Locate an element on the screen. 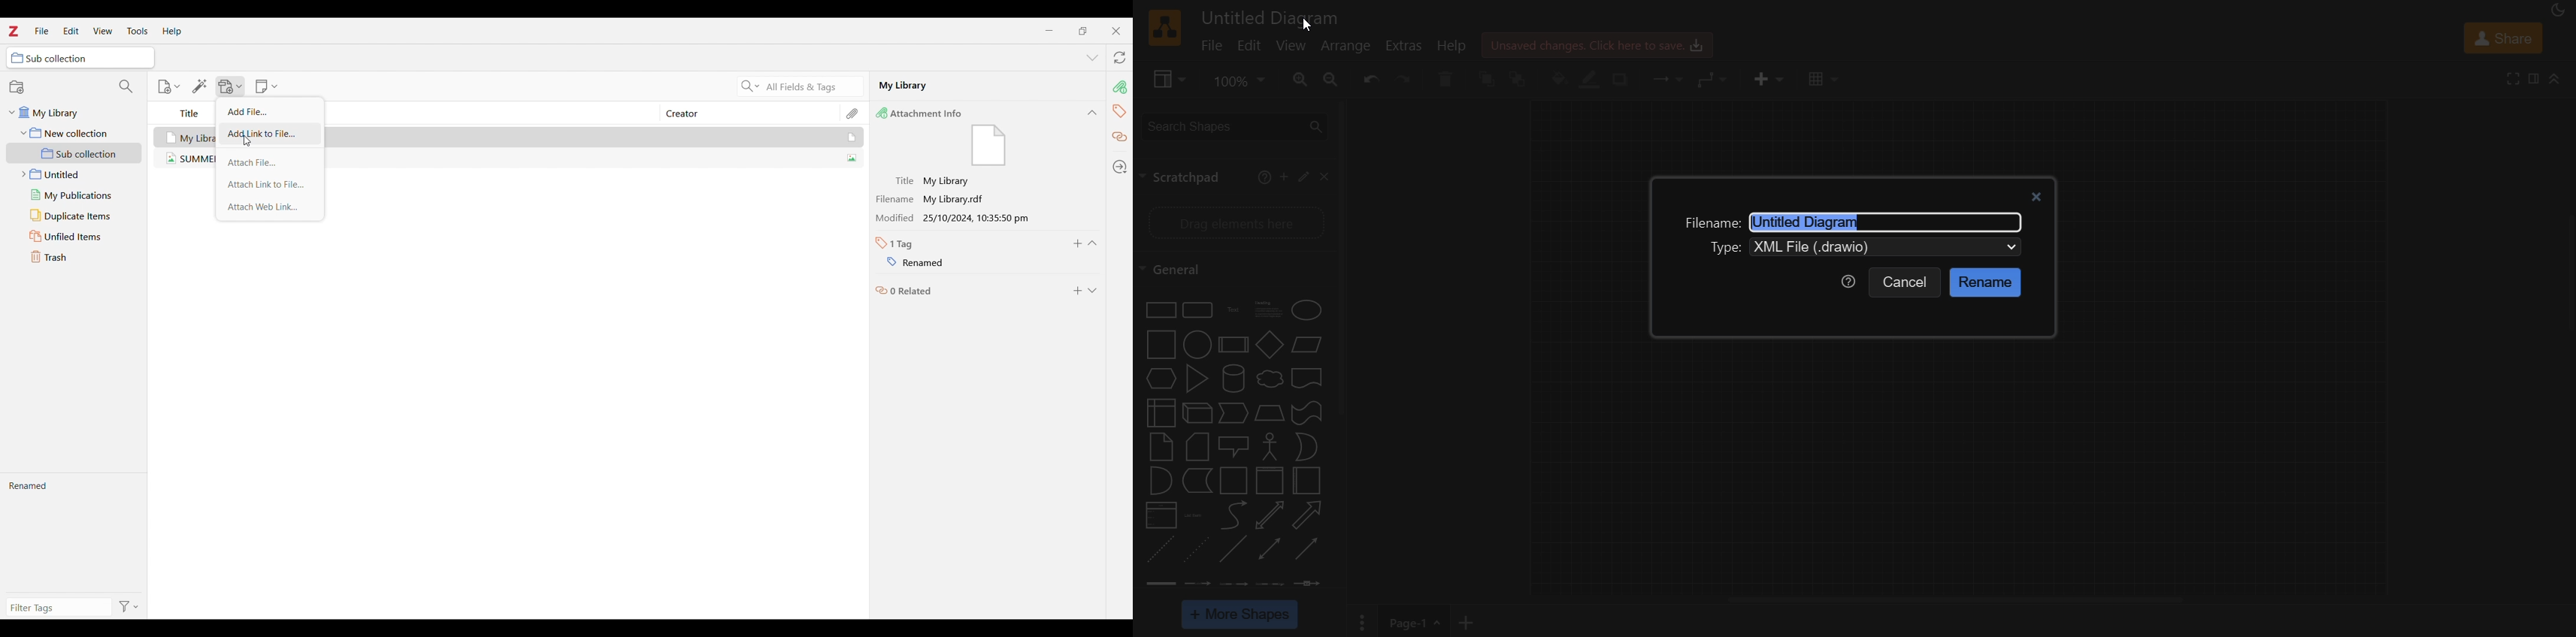 This screenshot has width=2576, height=644. Related is located at coordinates (1121, 137).